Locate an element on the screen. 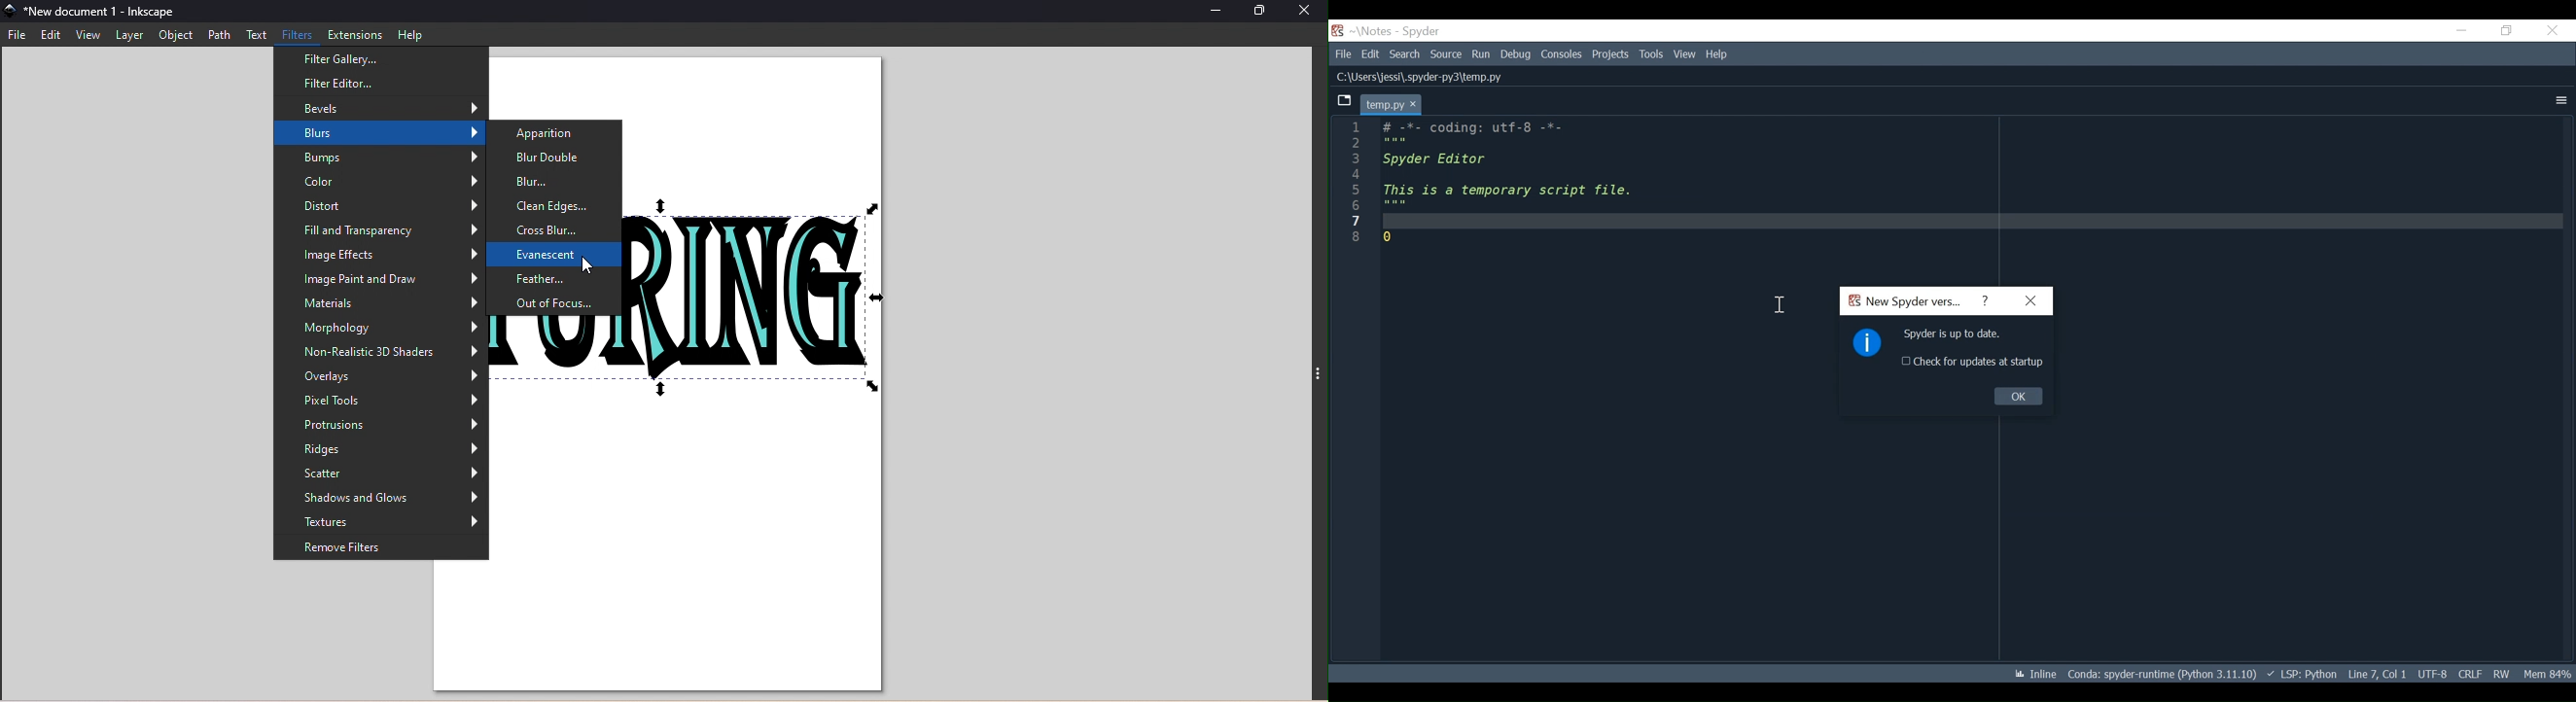 Image resolution: width=2576 pixels, height=728 pixels. (un)check for updates at startup is located at coordinates (1973, 361).